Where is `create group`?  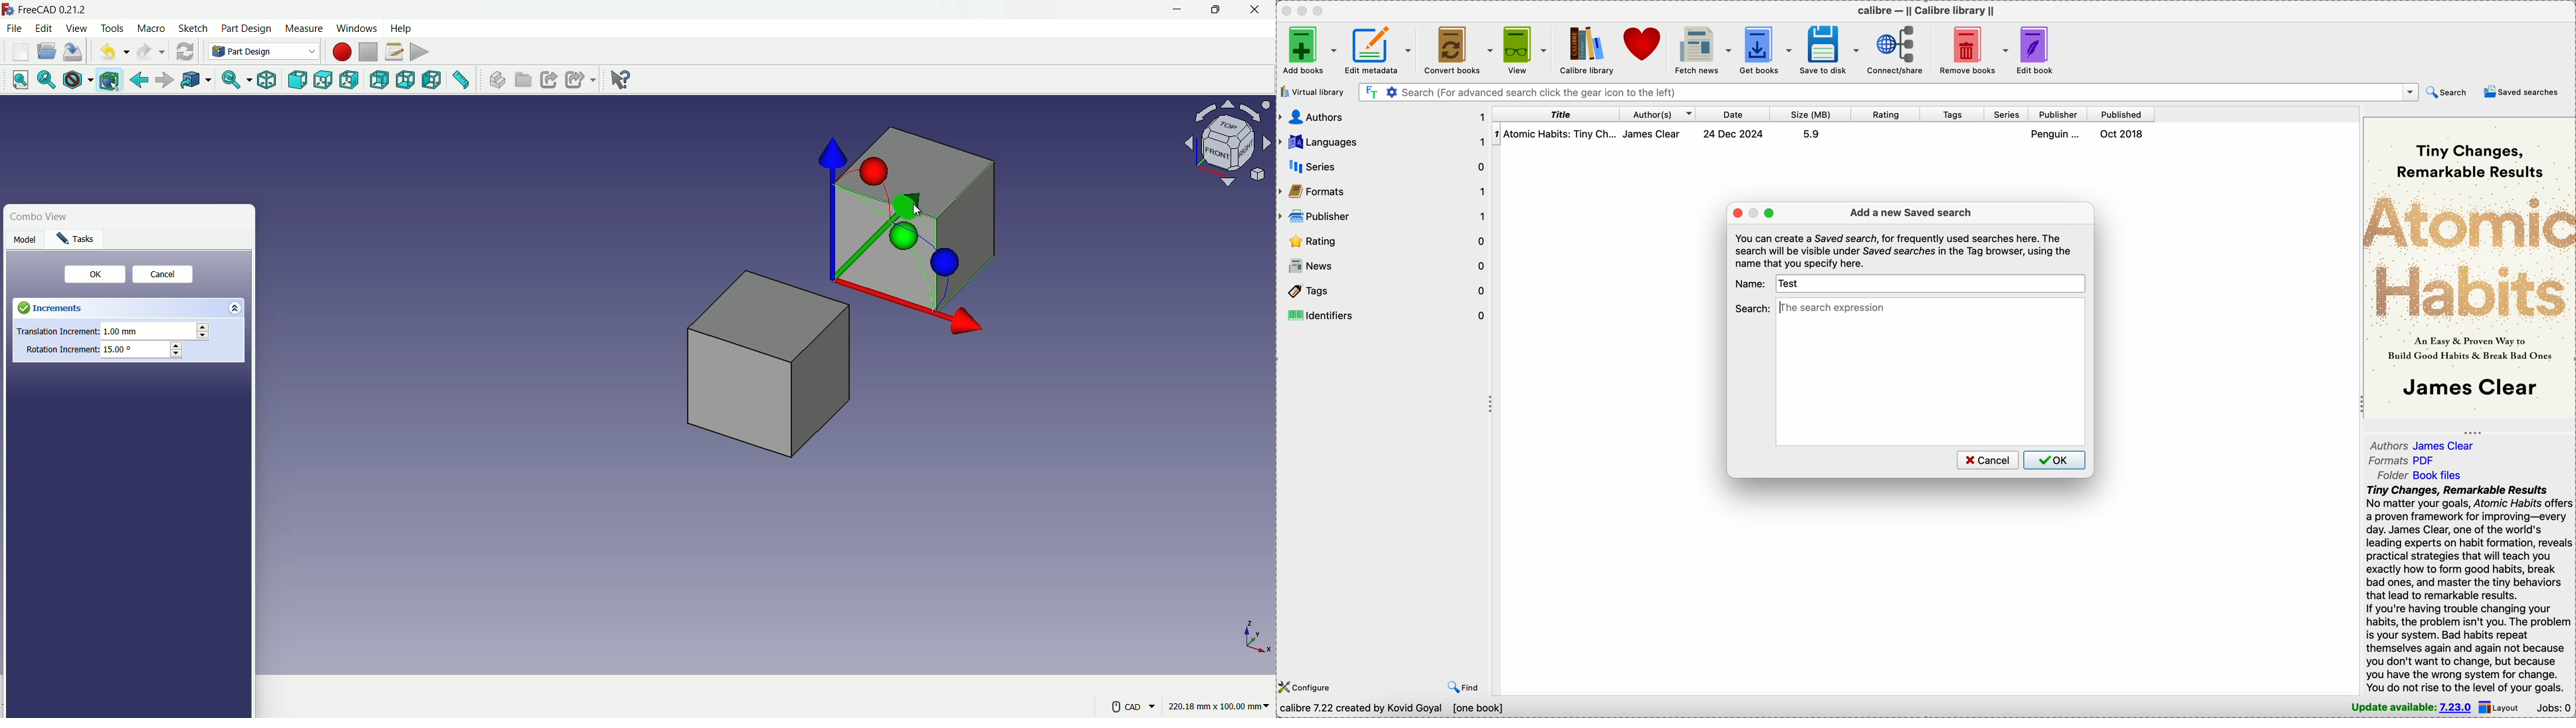
create group is located at coordinates (524, 81).